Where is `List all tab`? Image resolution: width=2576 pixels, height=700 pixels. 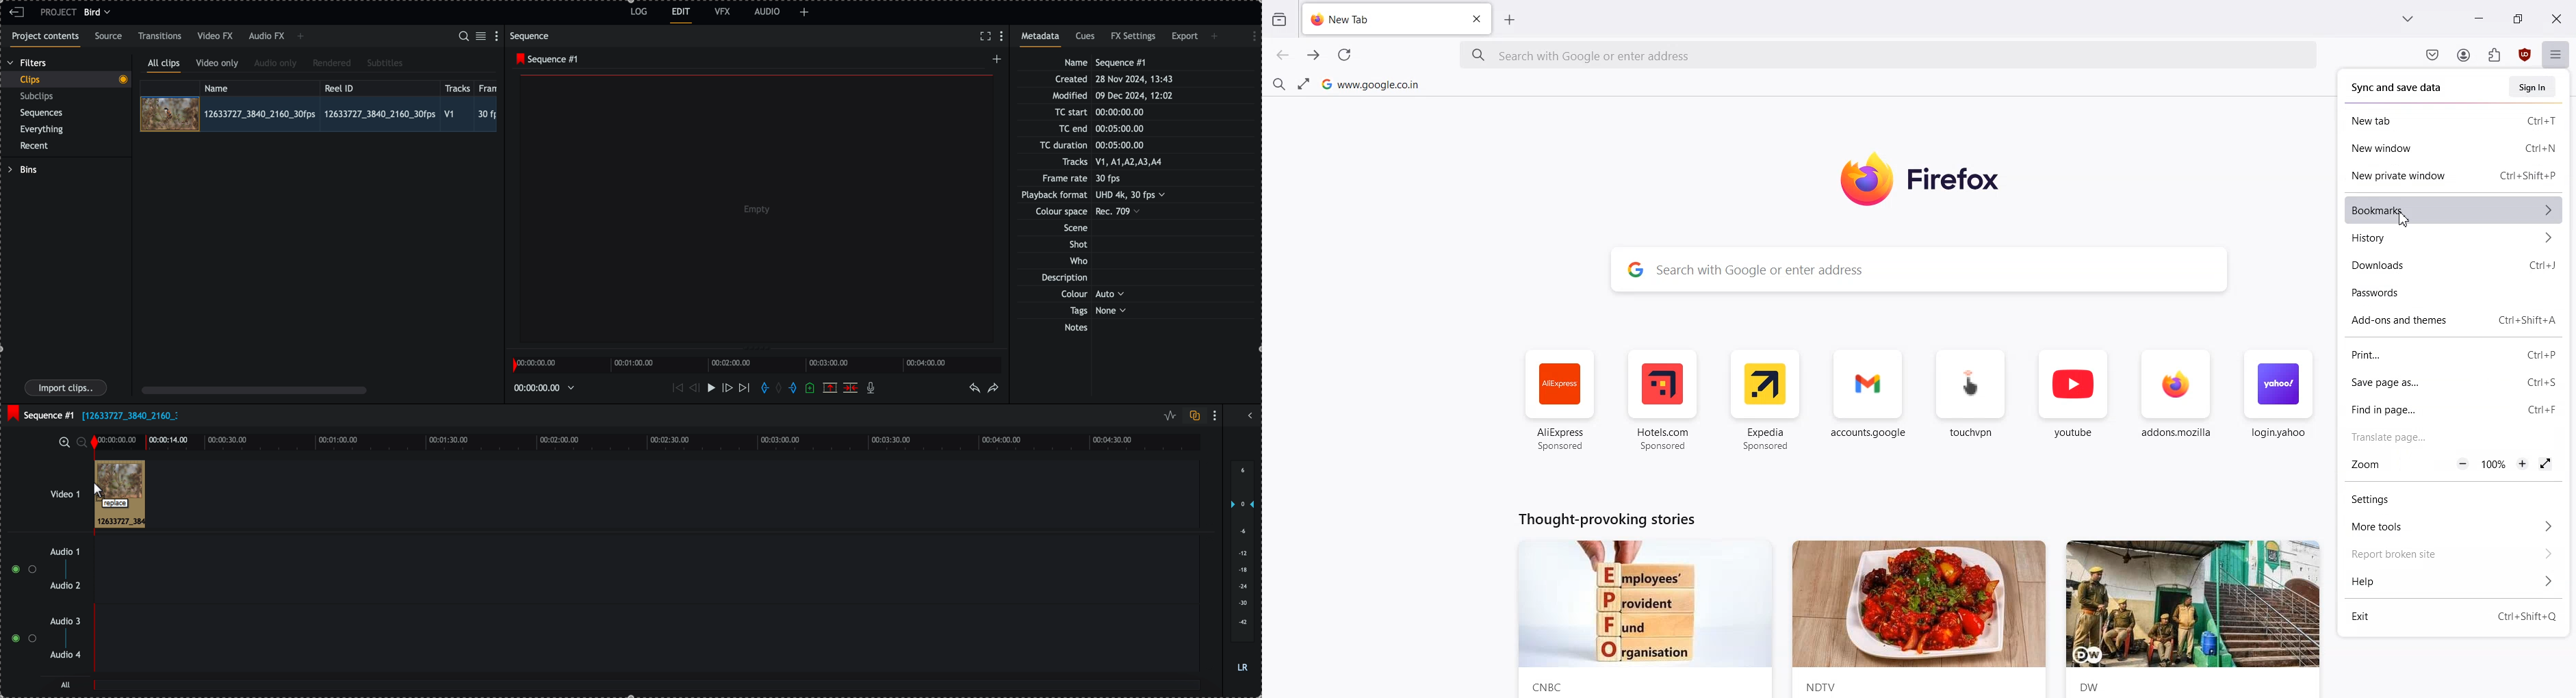 List all tab is located at coordinates (2409, 18).